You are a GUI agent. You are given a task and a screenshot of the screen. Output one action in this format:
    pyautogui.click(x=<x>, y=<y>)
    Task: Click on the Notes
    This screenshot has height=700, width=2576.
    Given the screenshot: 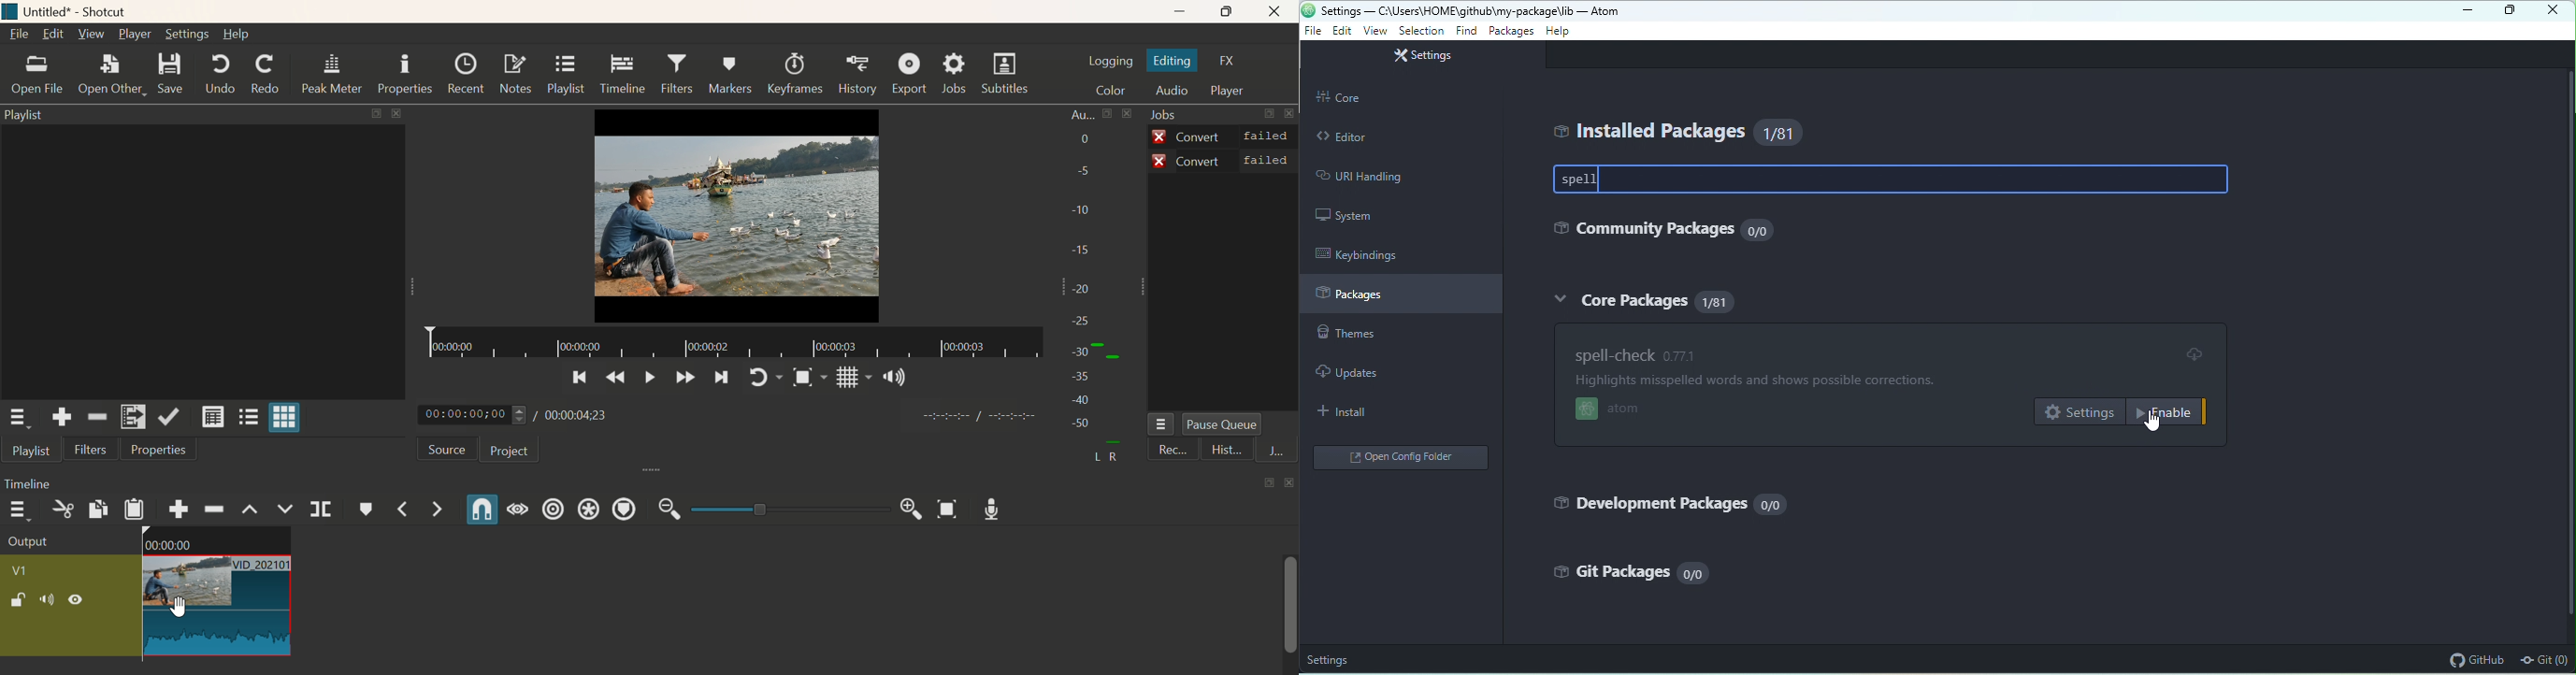 What is the action you would take?
    pyautogui.click(x=513, y=75)
    